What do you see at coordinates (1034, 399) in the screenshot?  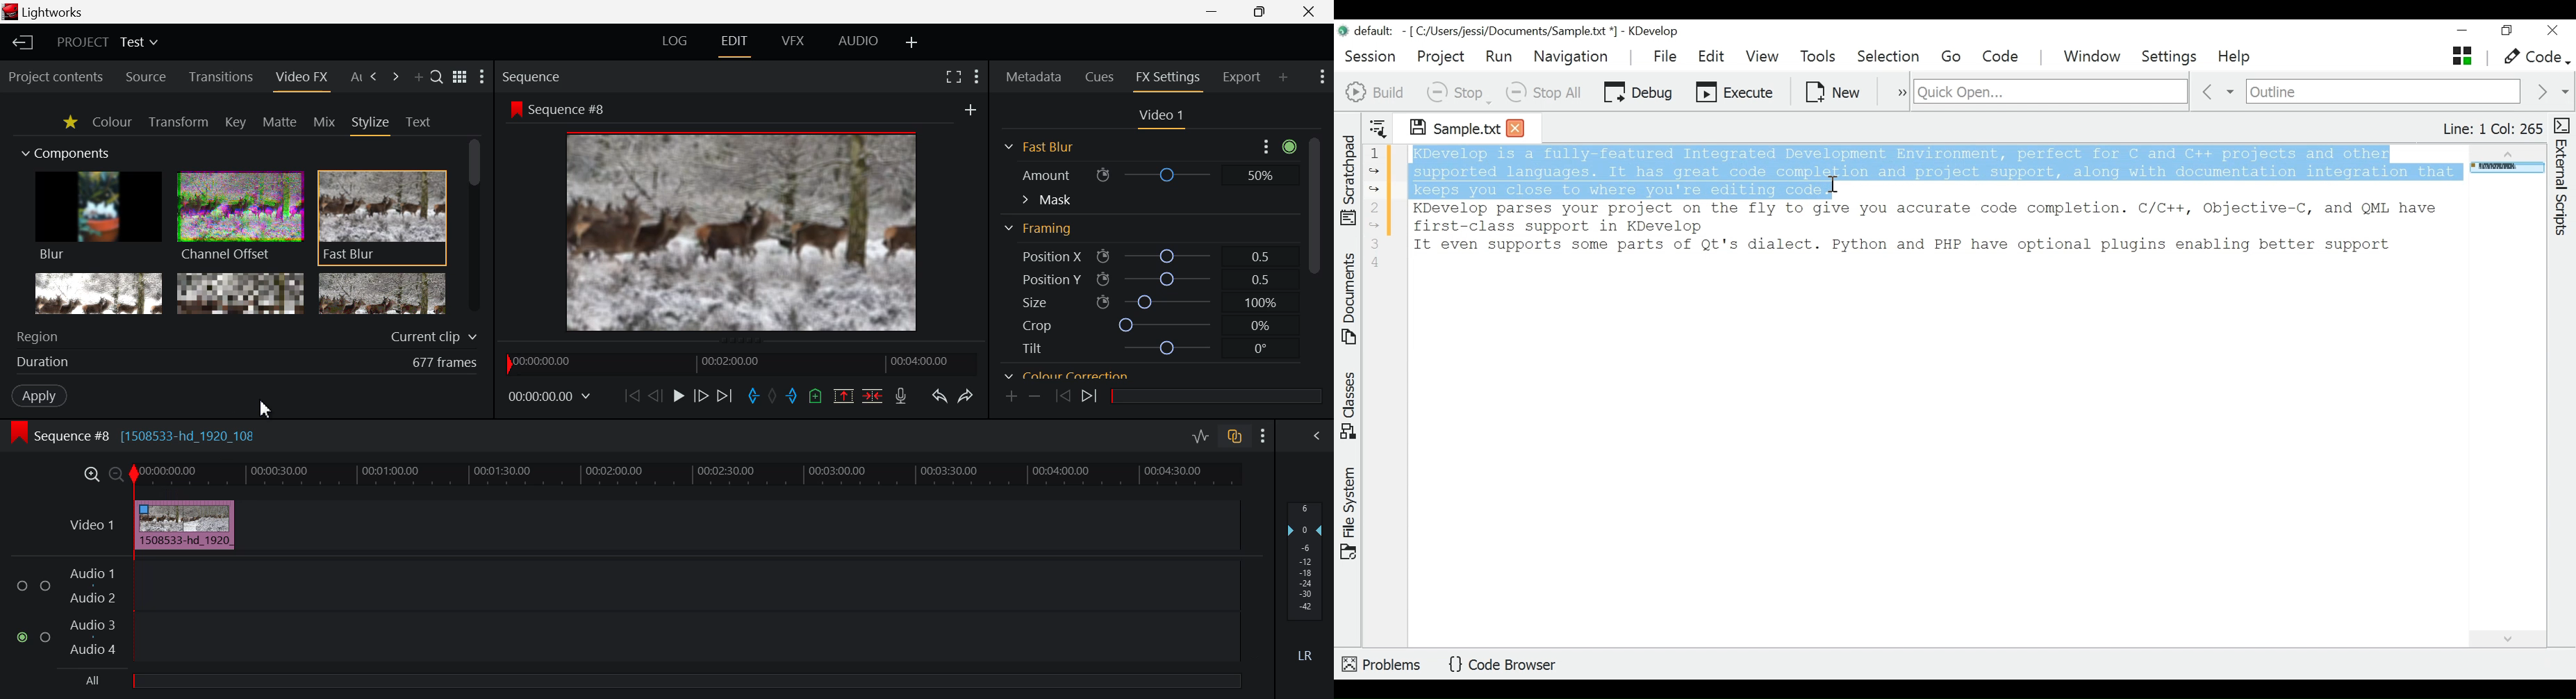 I see `Remove keyframe` at bounding box center [1034, 399].